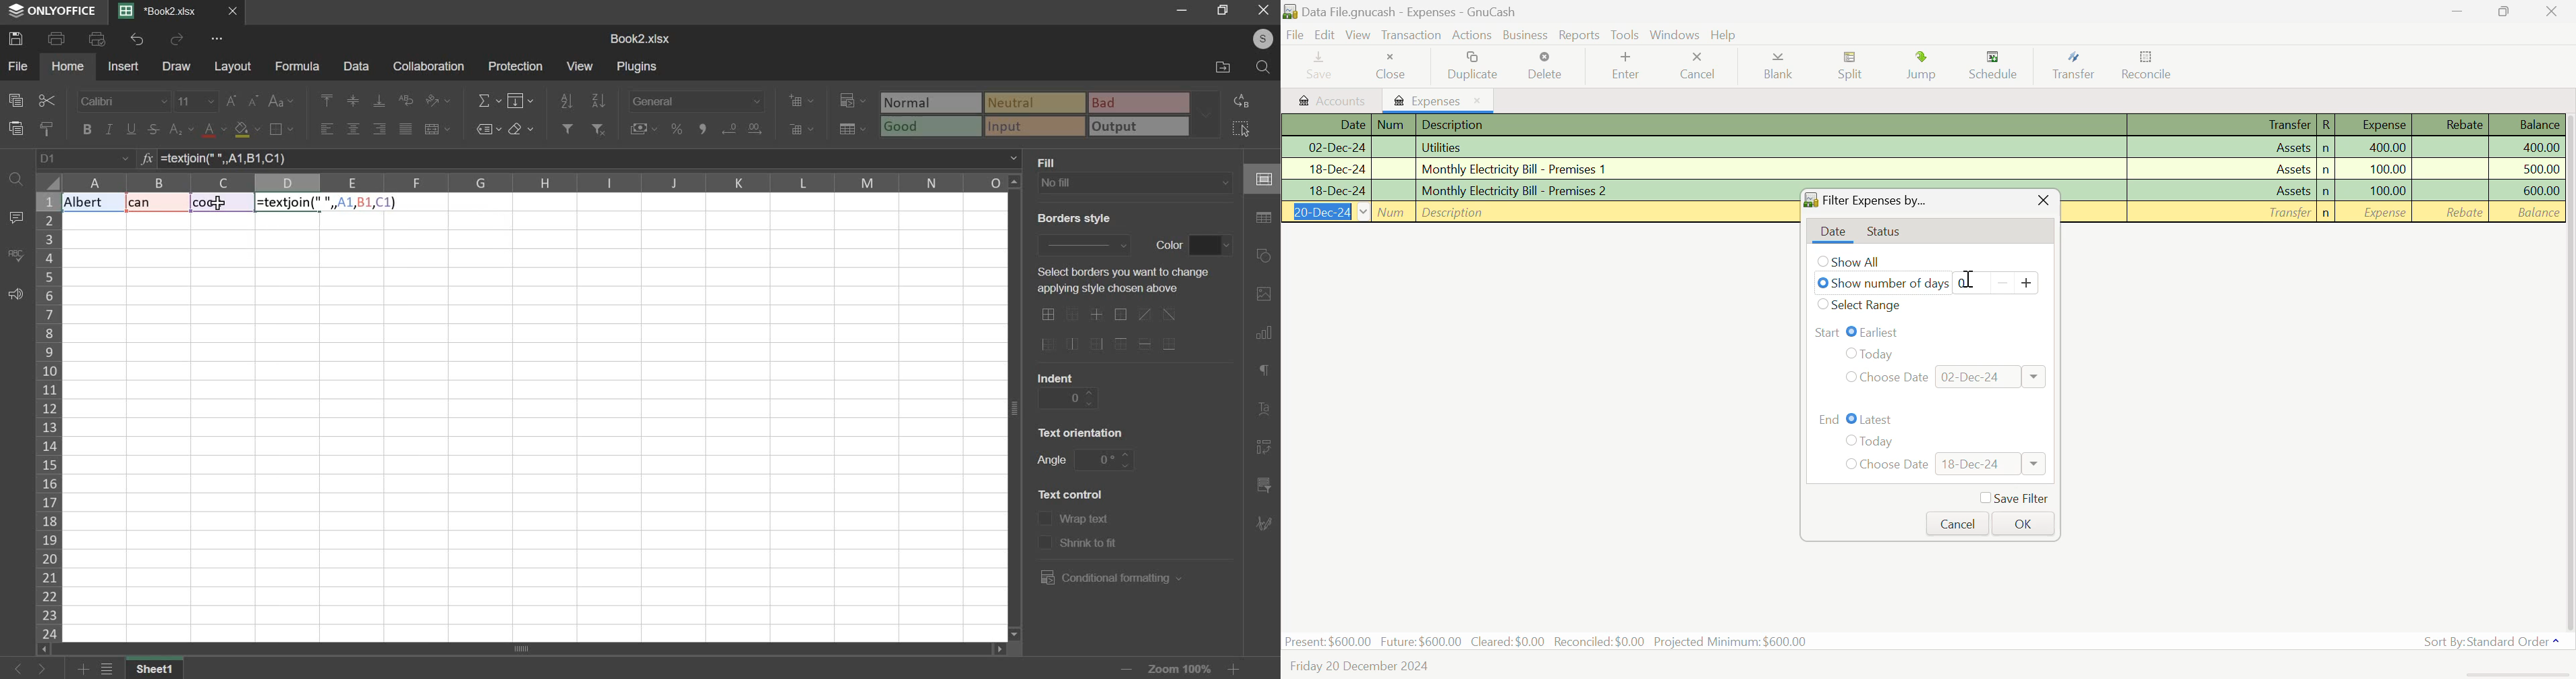 This screenshot has height=700, width=2576. What do you see at coordinates (567, 99) in the screenshot?
I see `sort ascending` at bounding box center [567, 99].